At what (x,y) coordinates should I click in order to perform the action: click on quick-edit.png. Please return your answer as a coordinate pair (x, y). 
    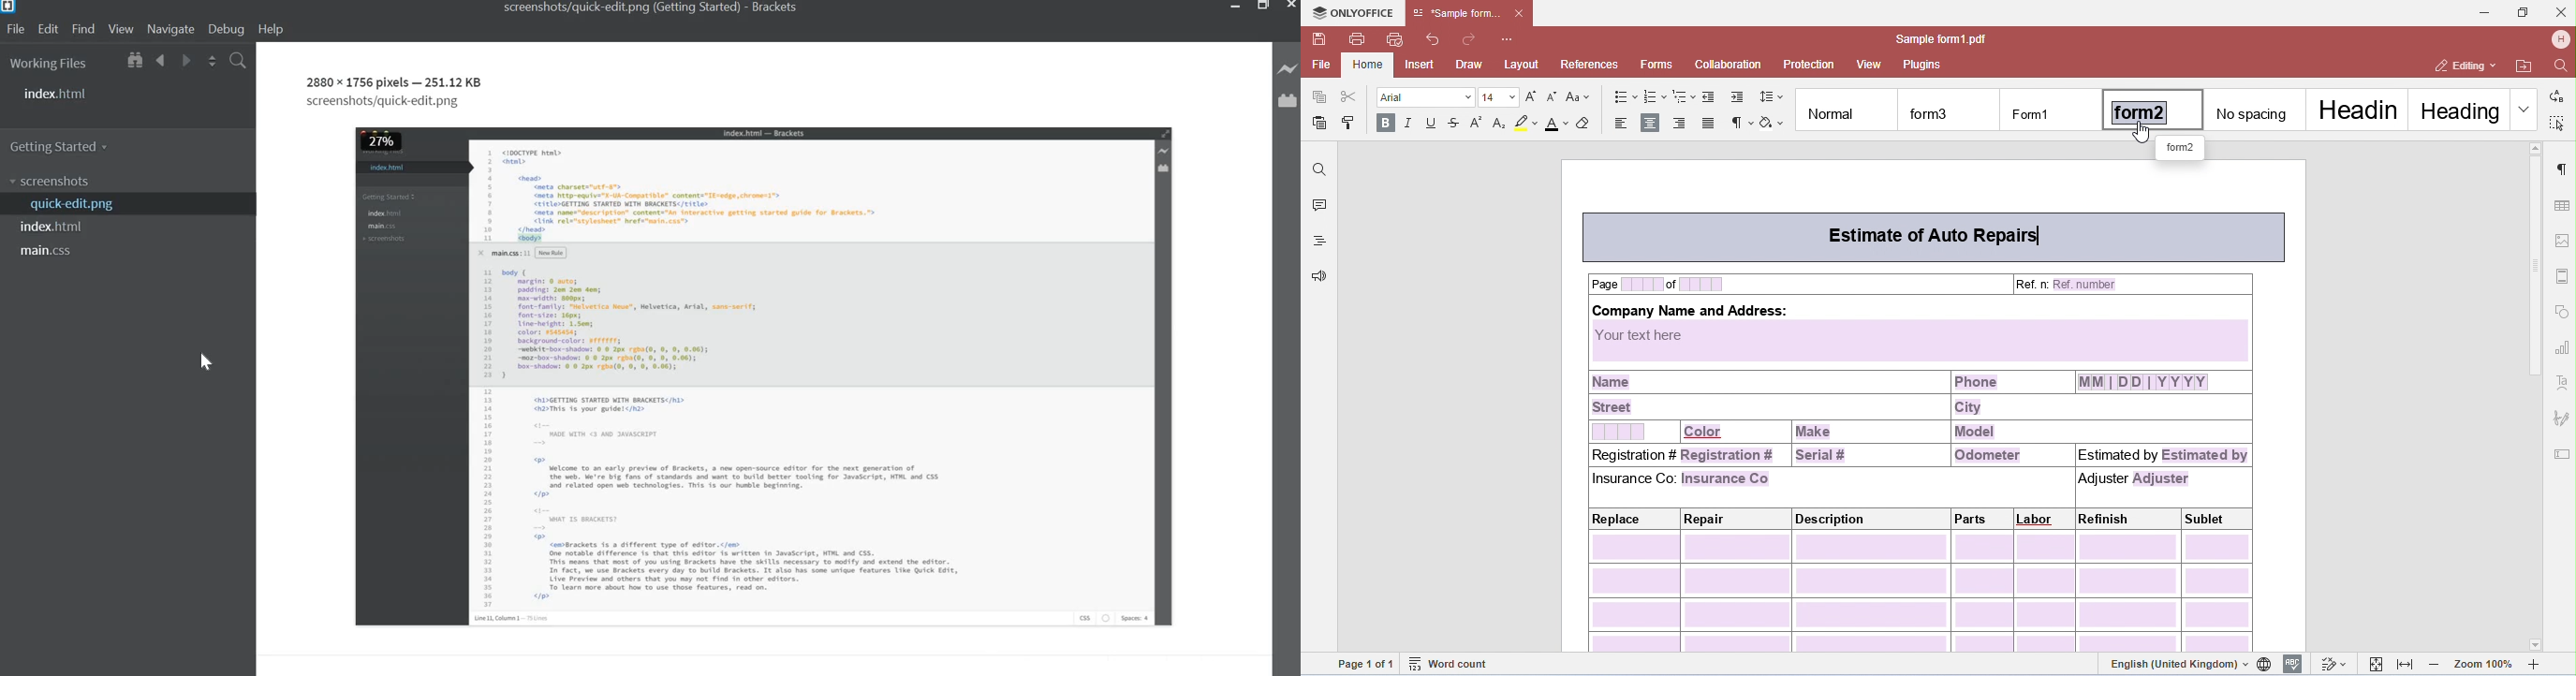
    Looking at the image, I should click on (68, 205).